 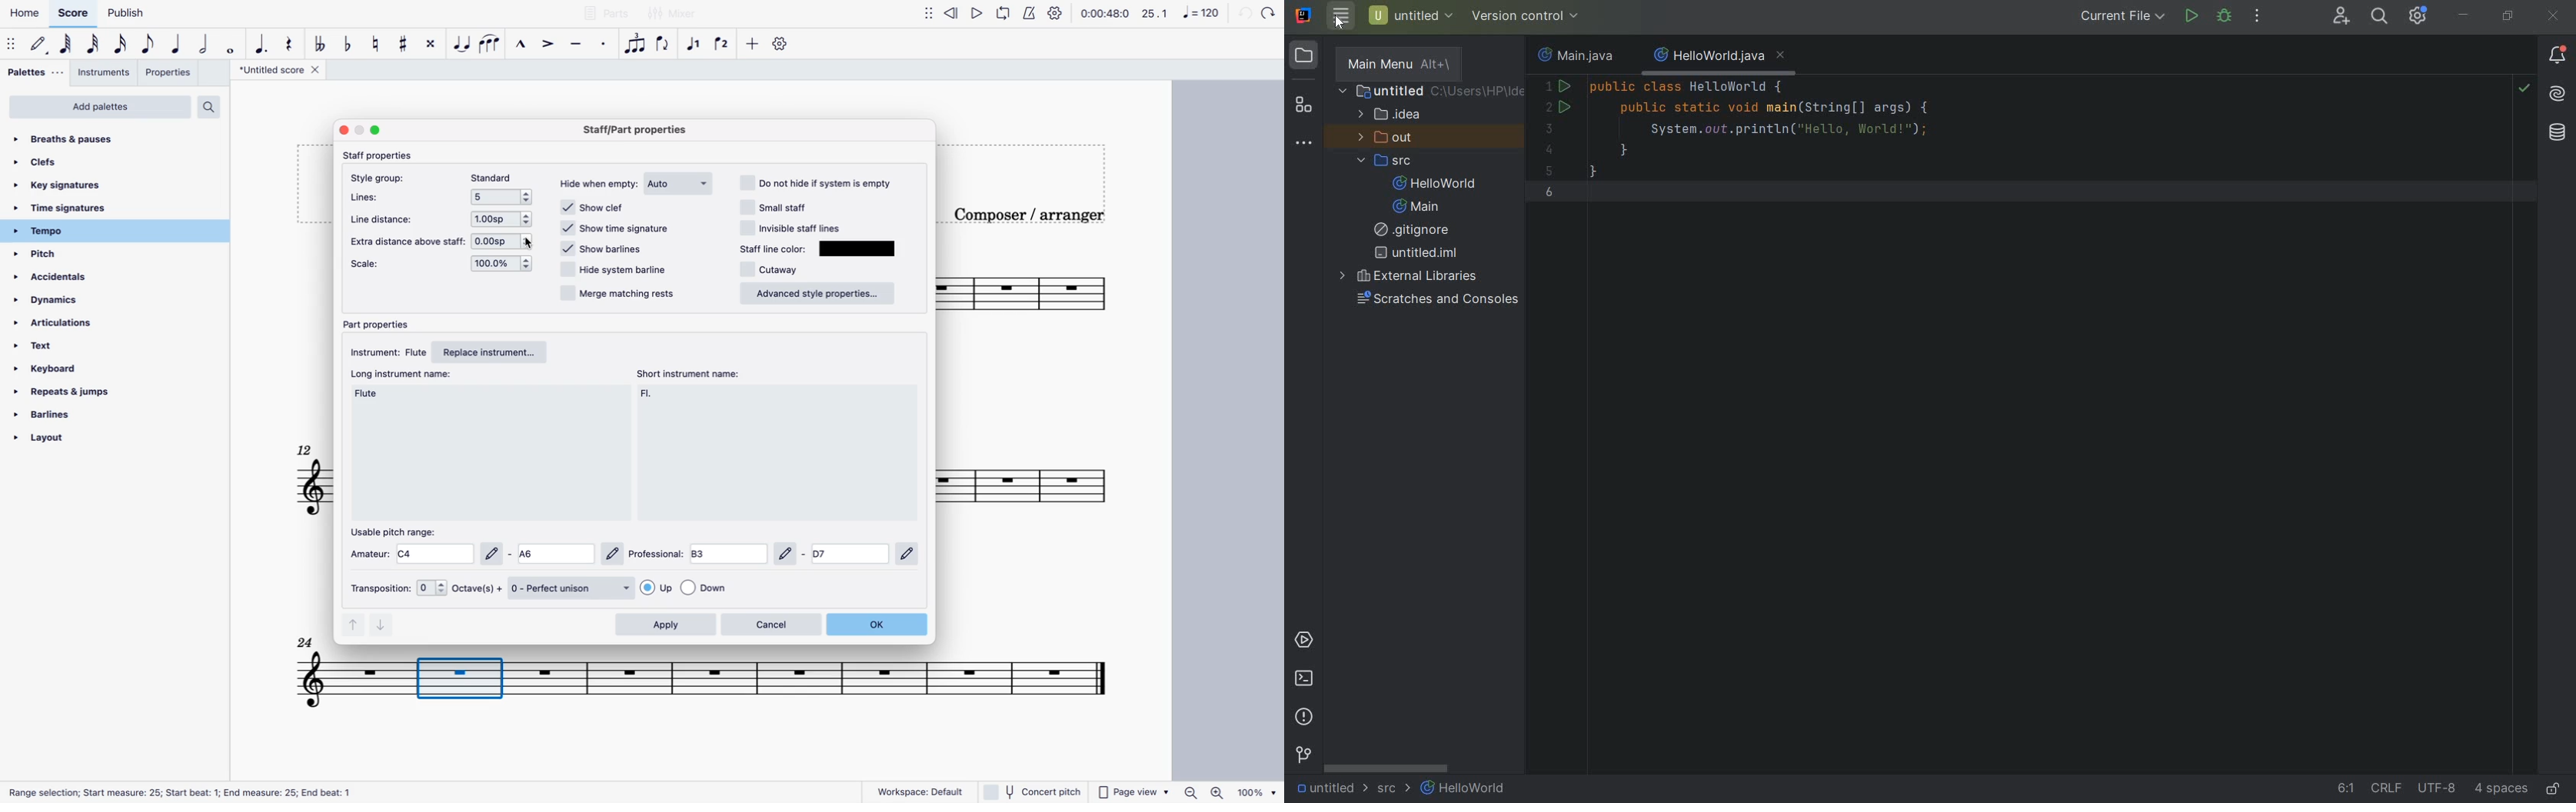 I want to click on metronome, so click(x=1028, y=16).